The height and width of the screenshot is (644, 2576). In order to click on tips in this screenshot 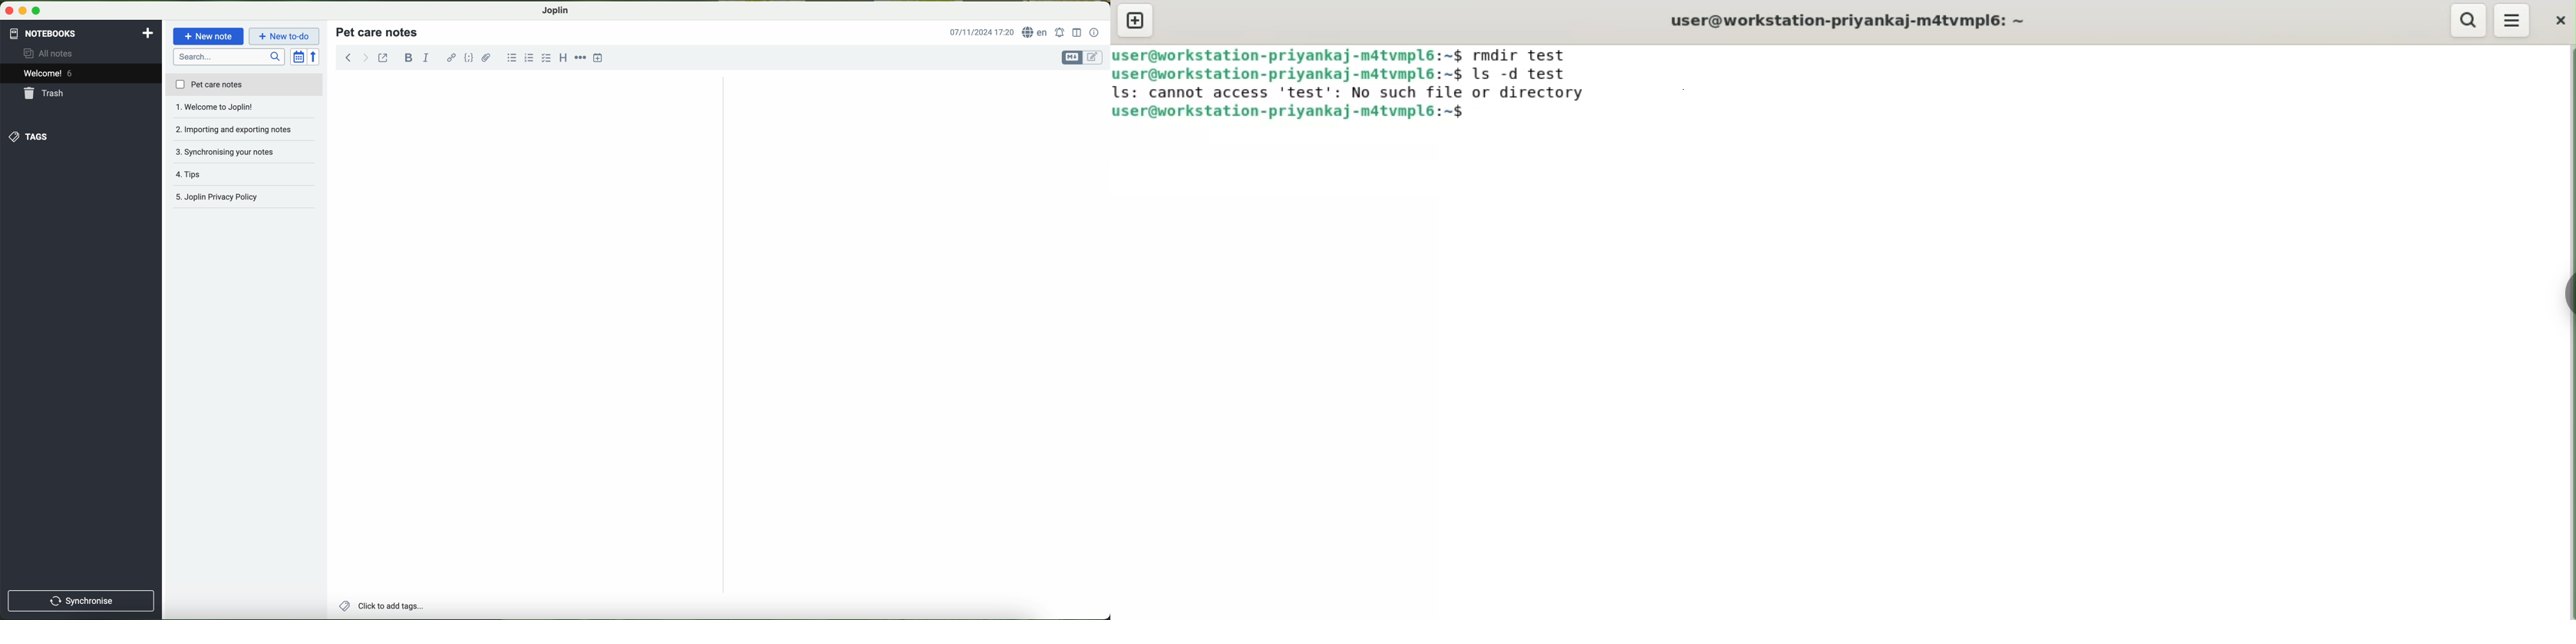, I will do `click(244, 152)`.